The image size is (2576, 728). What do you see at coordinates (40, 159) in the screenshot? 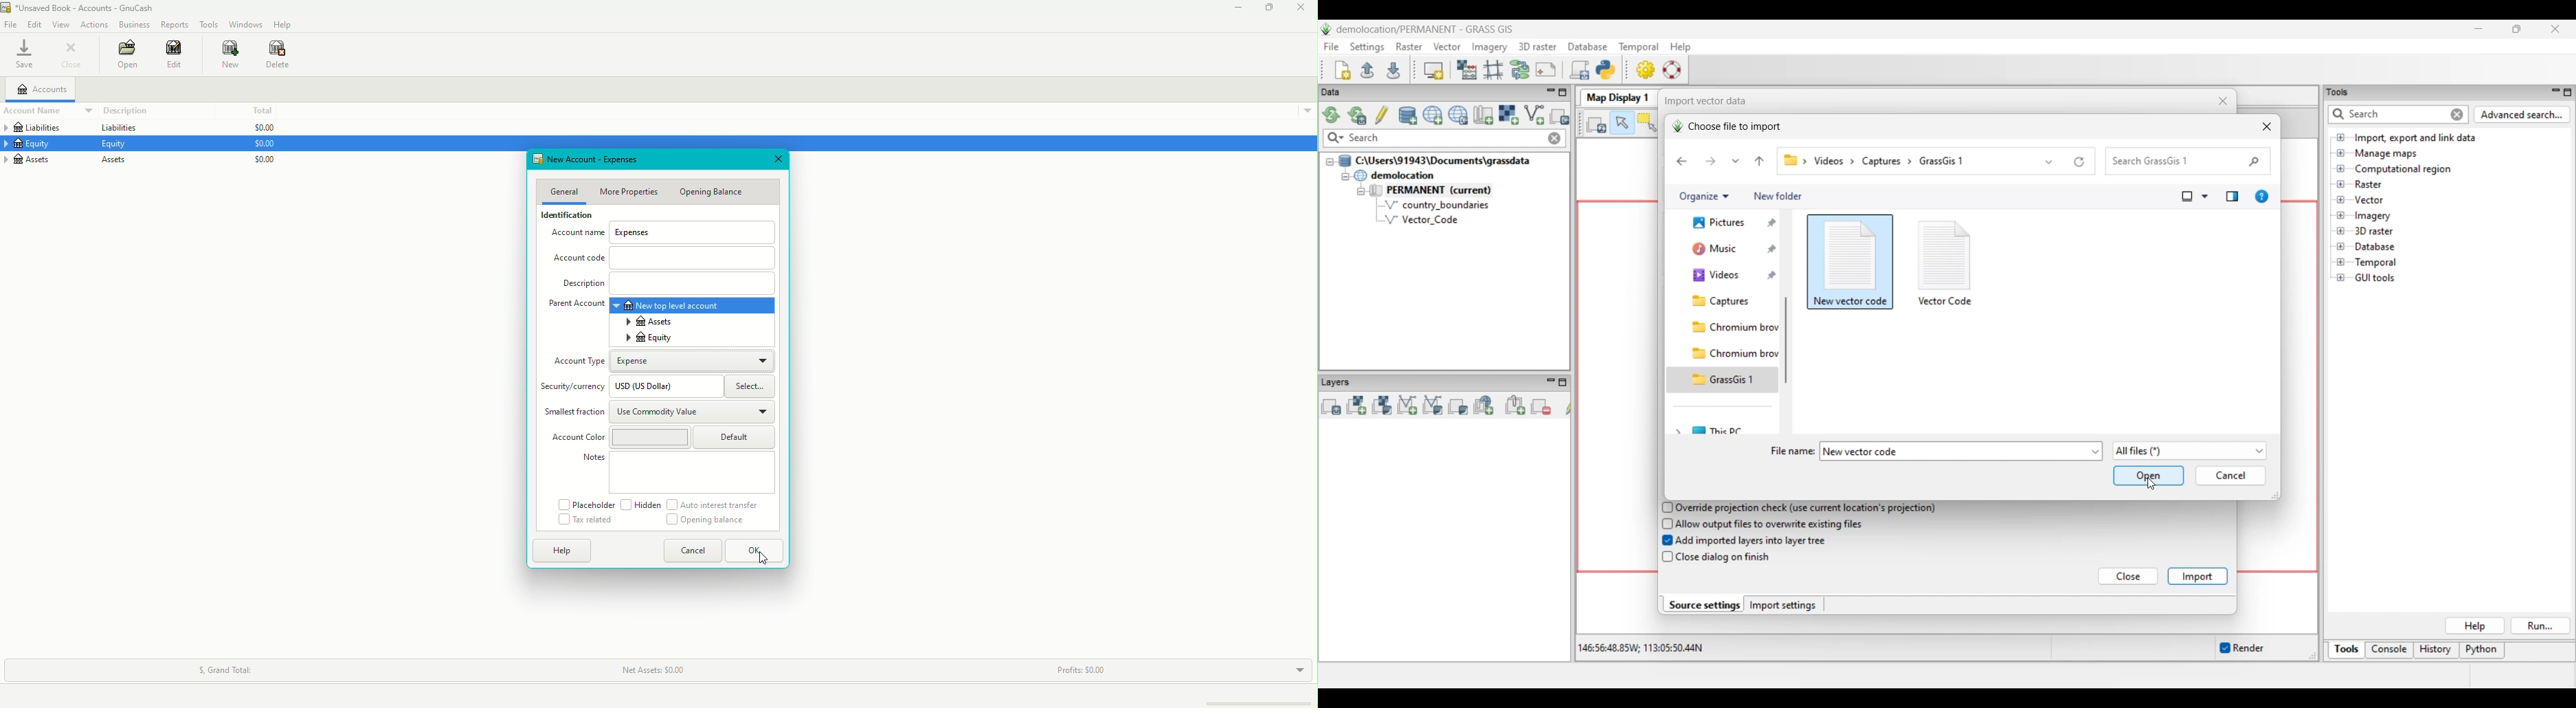
I see `Assets` at bounding box center [40, 159].